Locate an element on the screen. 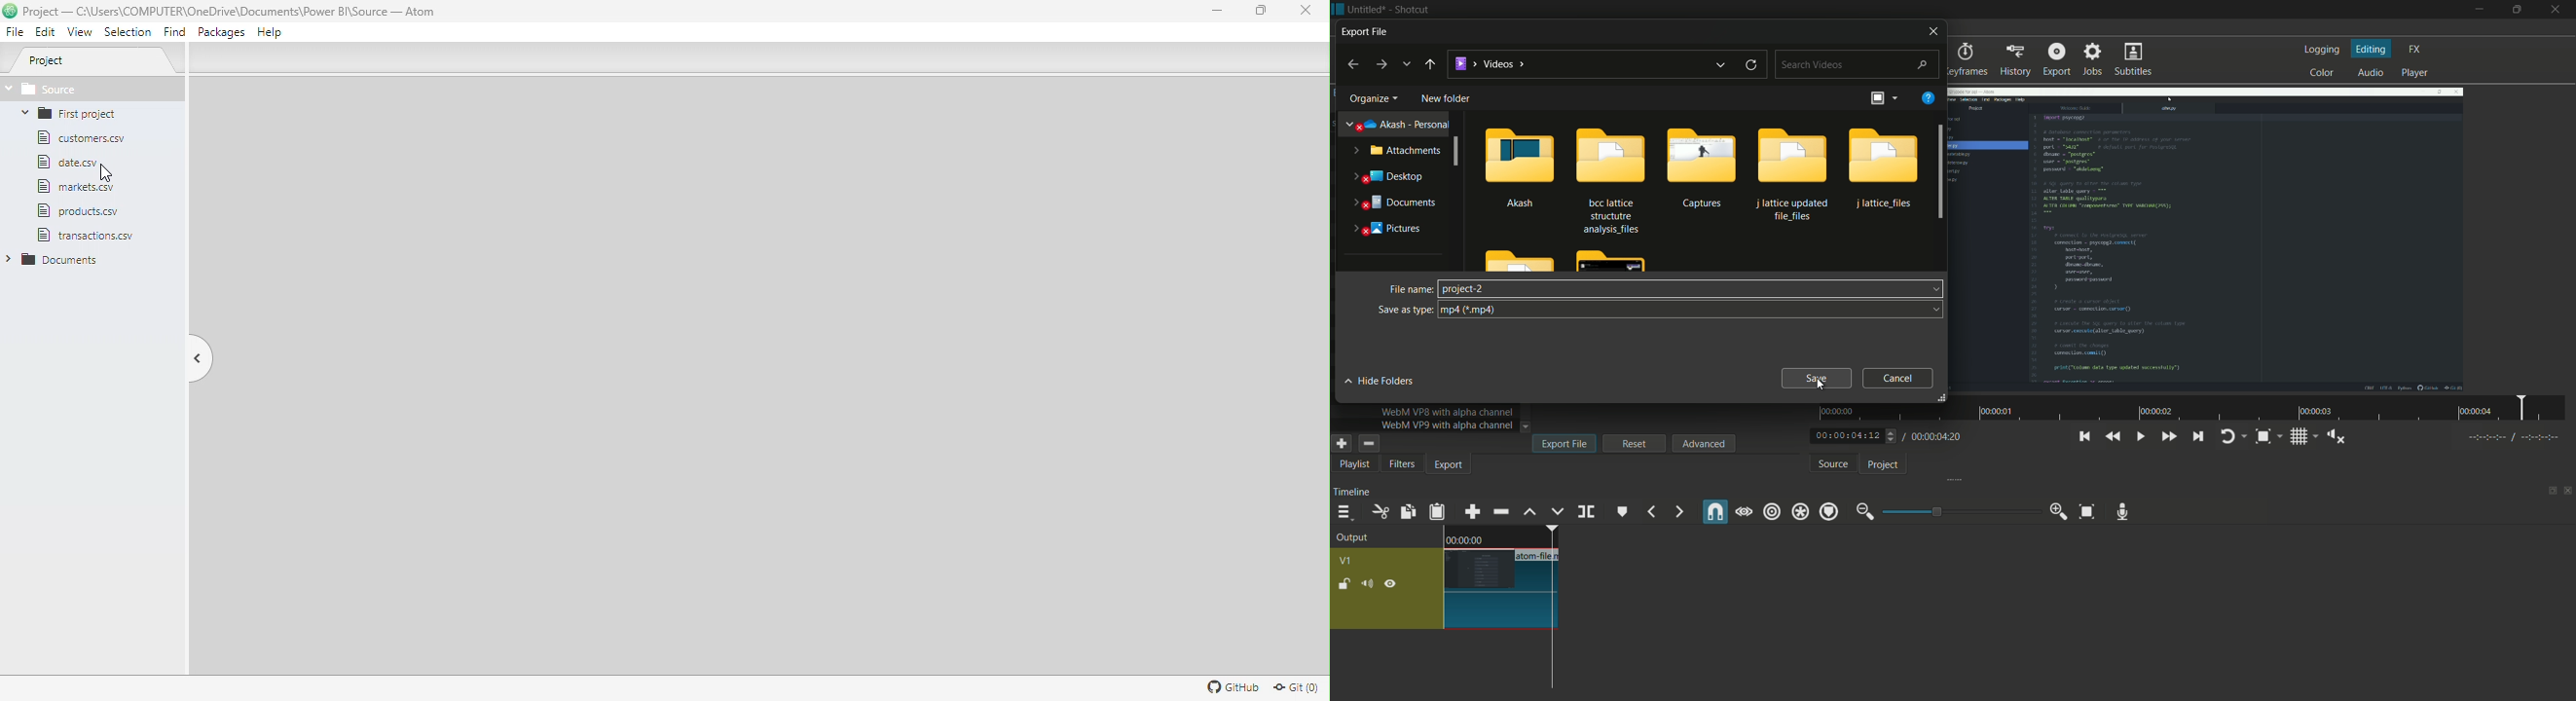 The image size is (2576, 728). current time is located at coordinates (1845, 436).